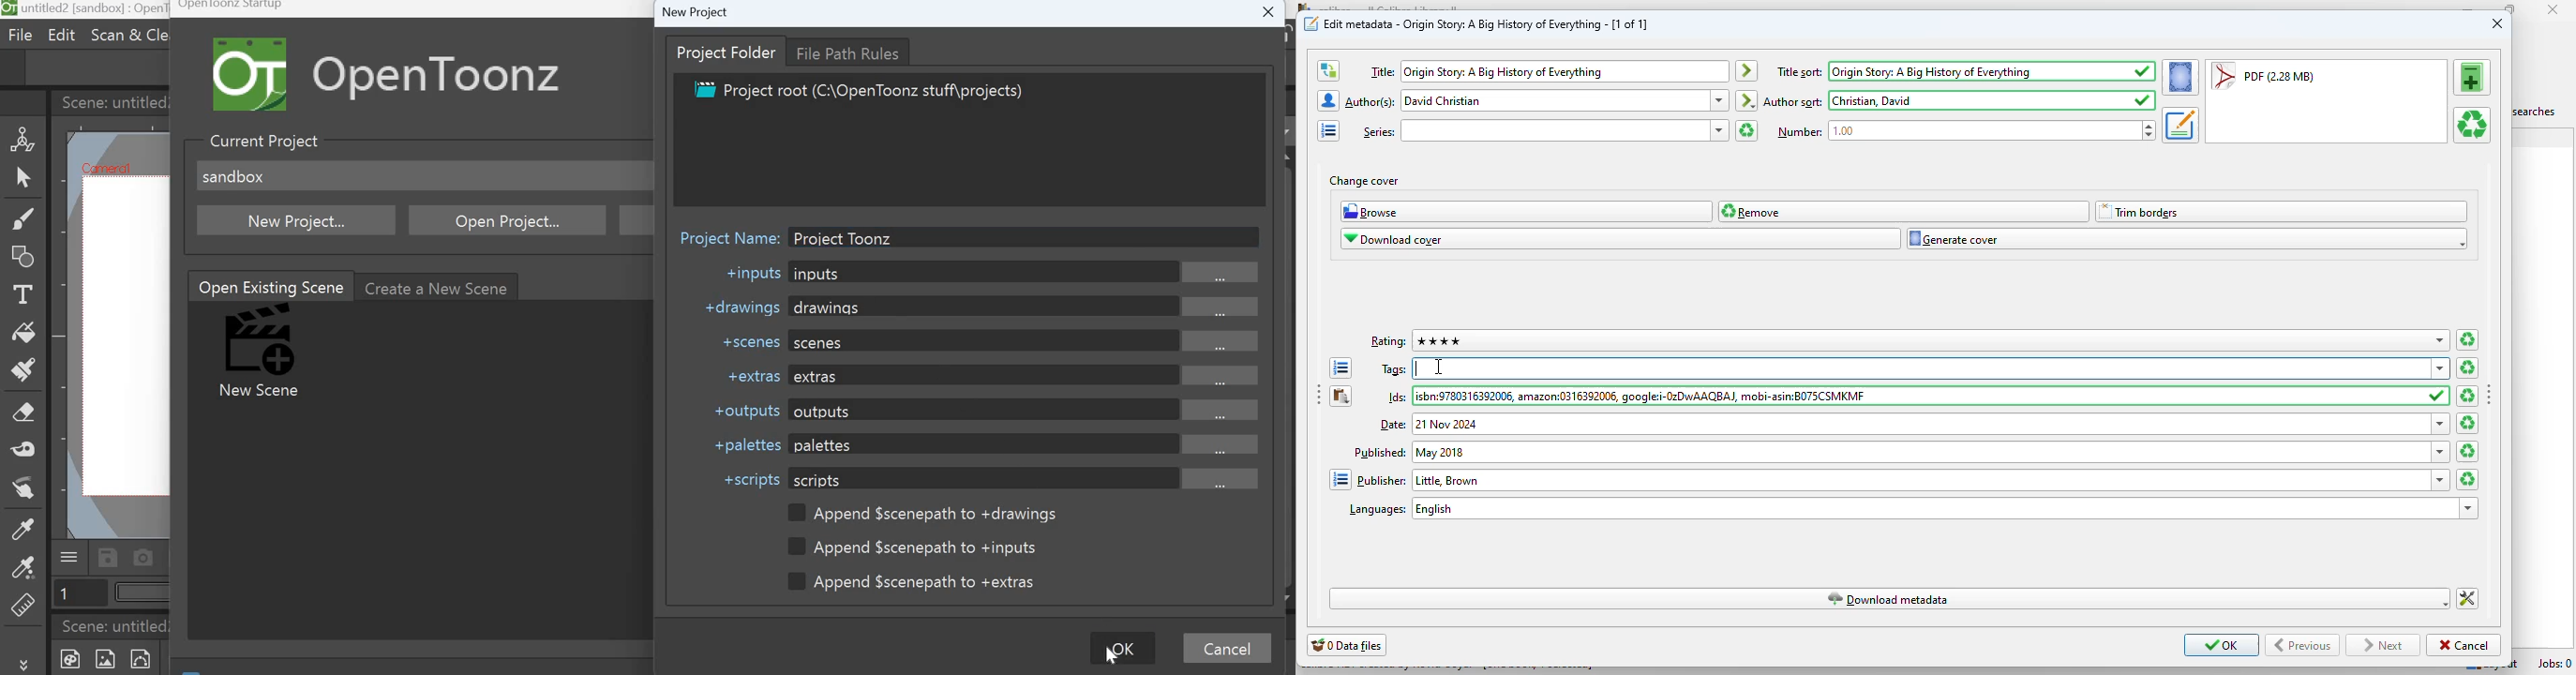 This screenshot has height=700, width=2576. I want to click on next, so click(2382, 646).